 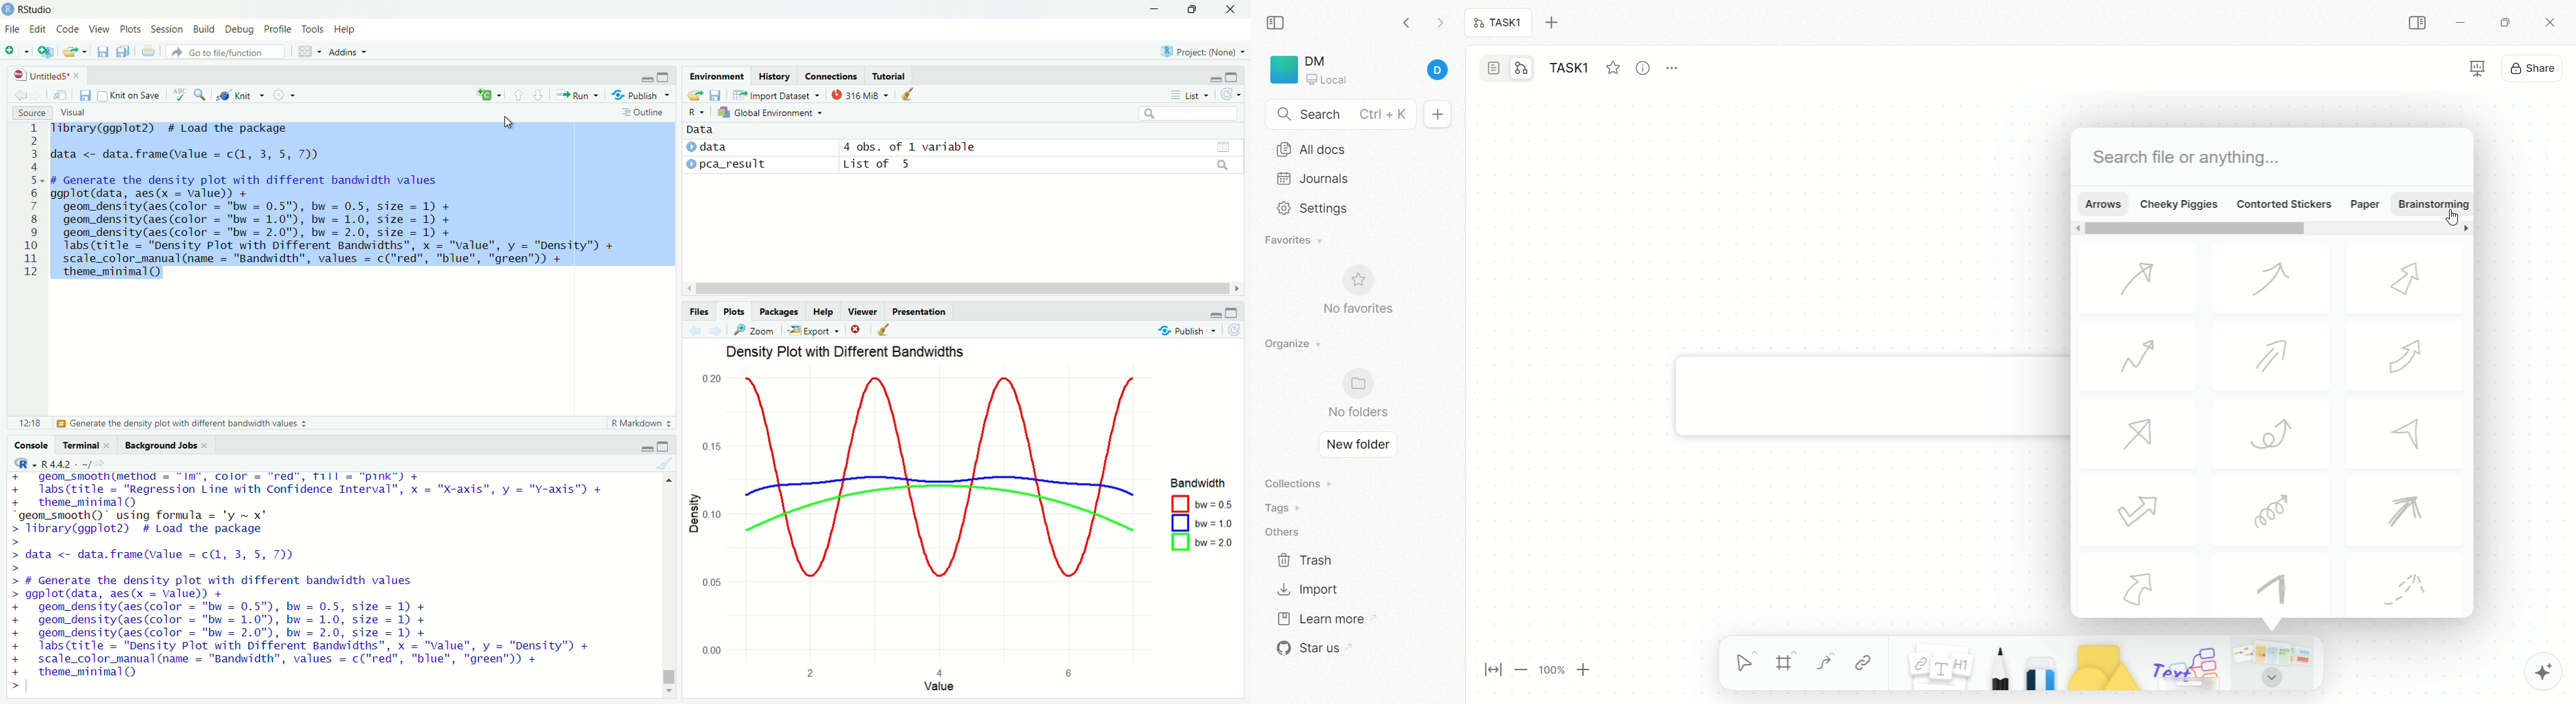 I want to click on 3 obs. of 2 variables, so click(x=913, y=147).